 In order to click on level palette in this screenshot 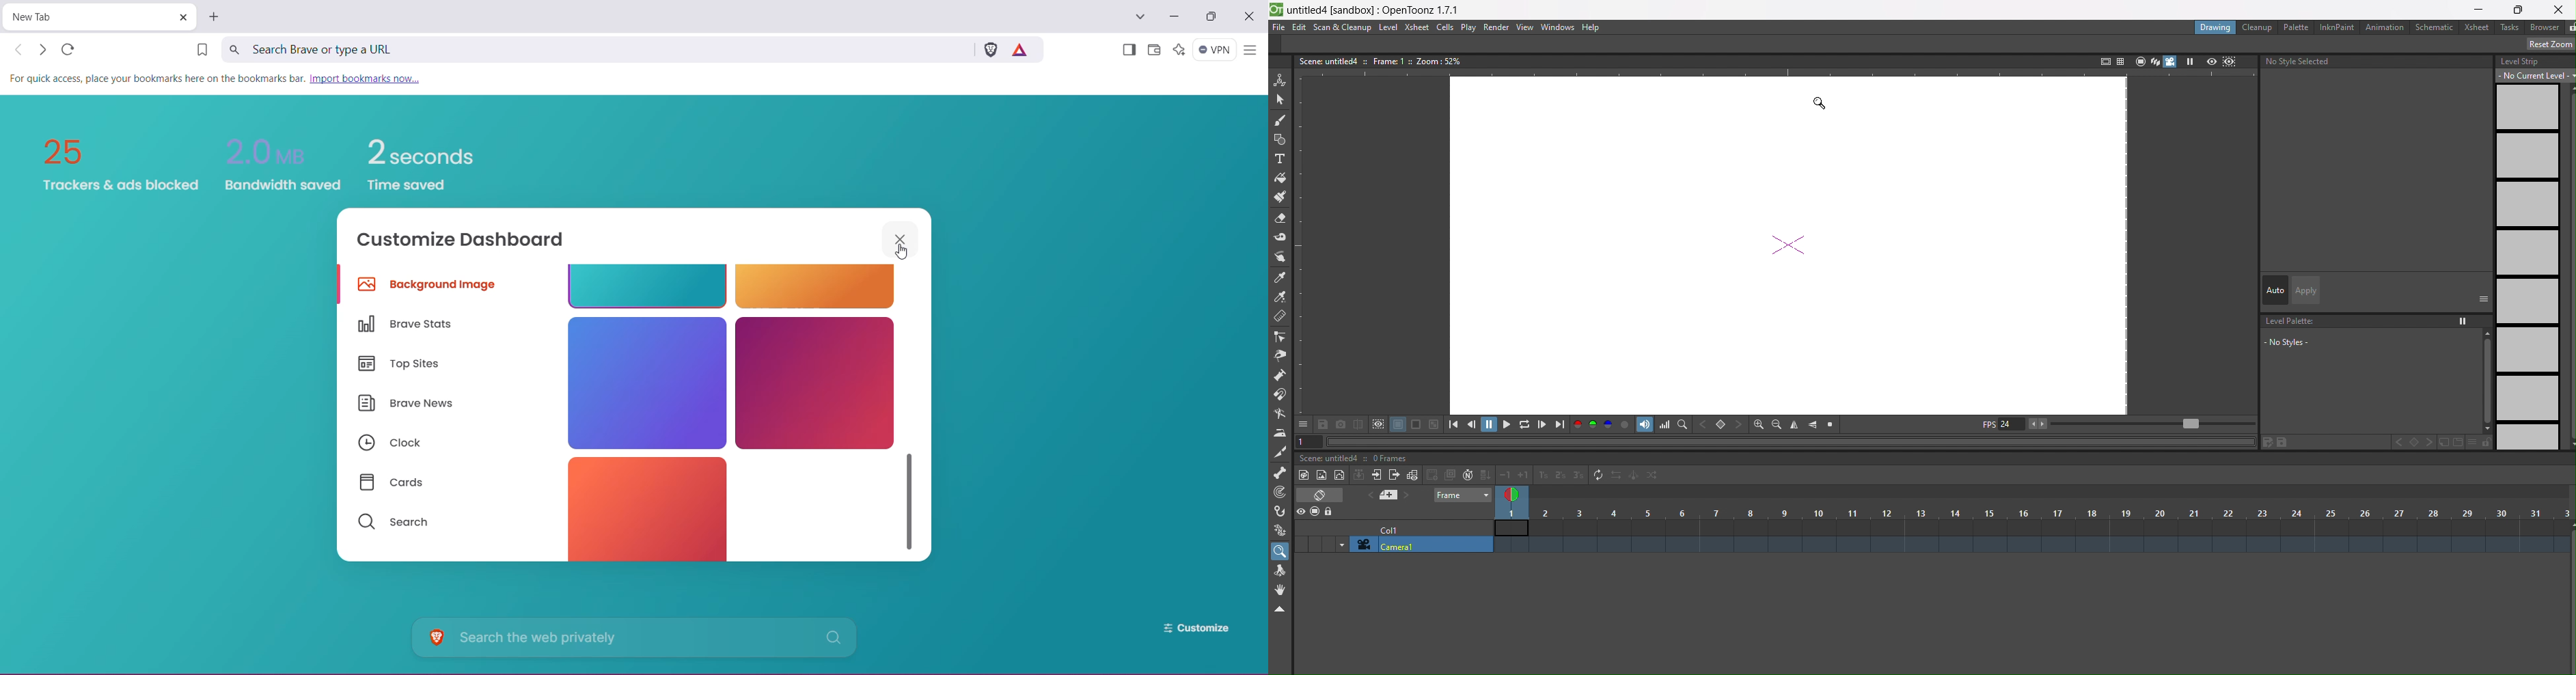, I will do `click(2375, 346)`.